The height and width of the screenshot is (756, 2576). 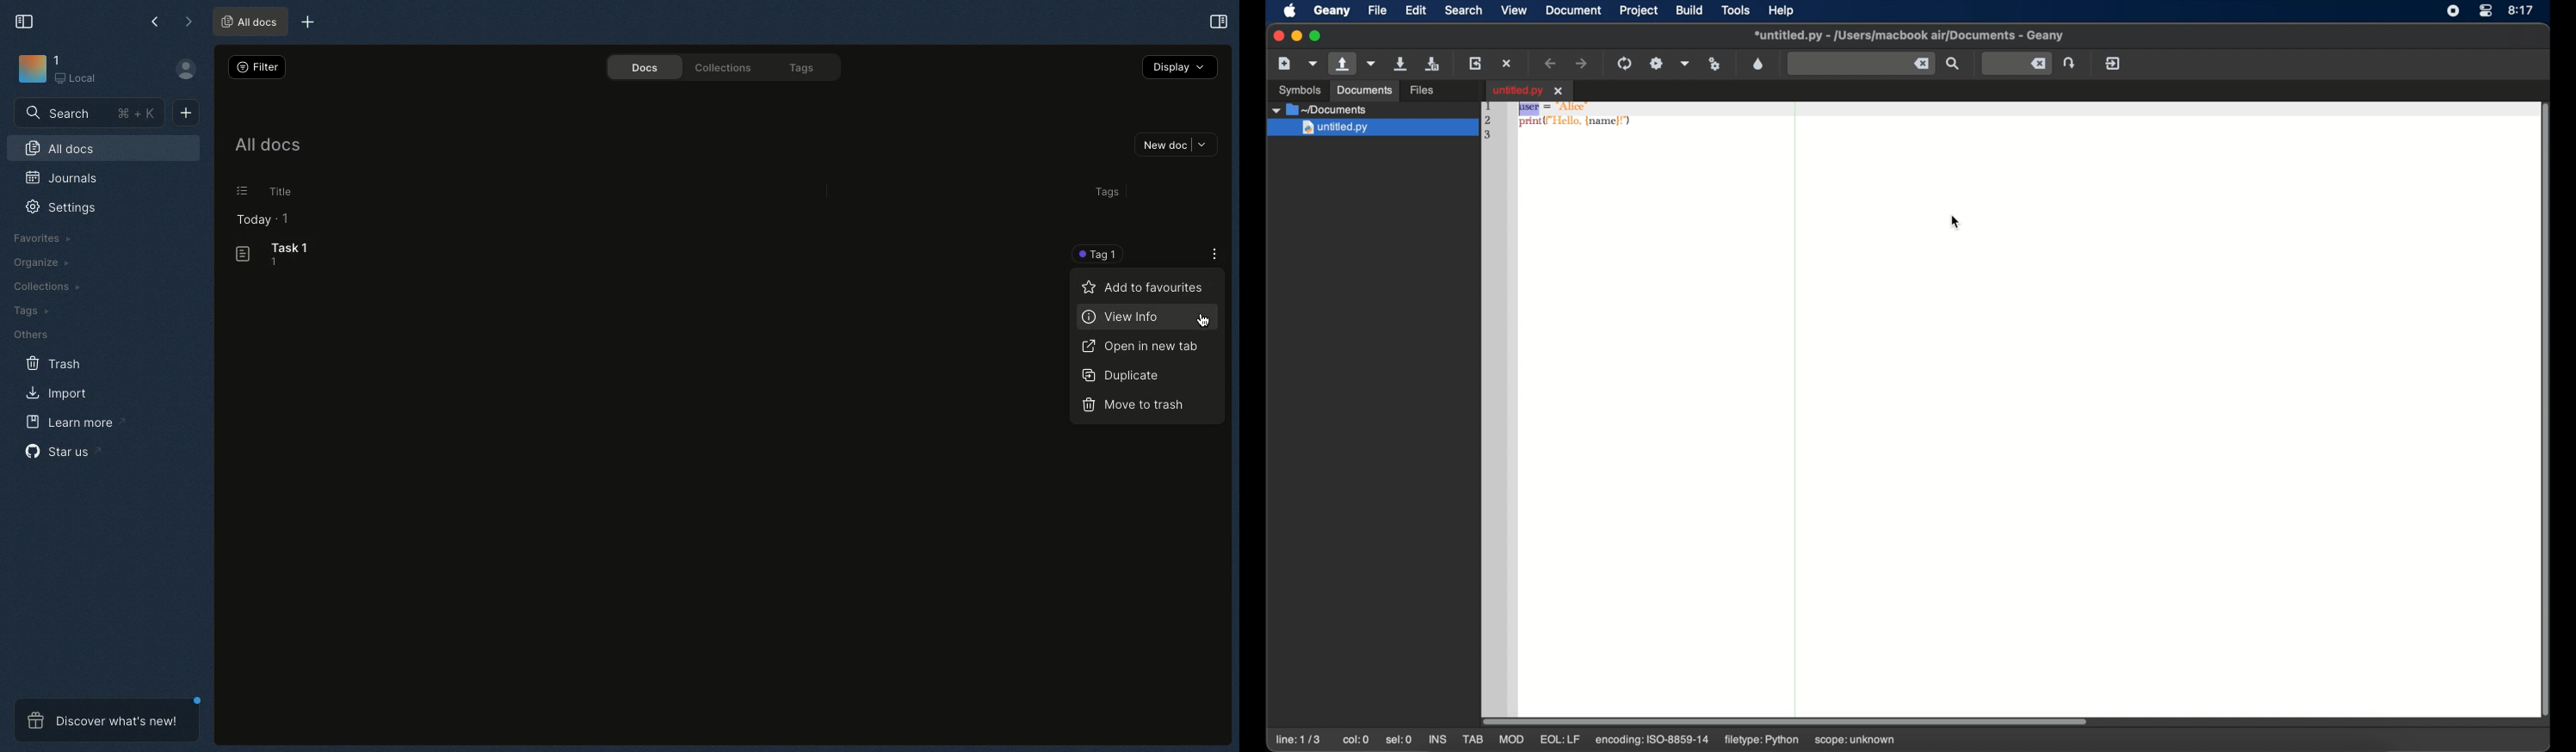 I want to click on documents, so click(x=1365, y=91).